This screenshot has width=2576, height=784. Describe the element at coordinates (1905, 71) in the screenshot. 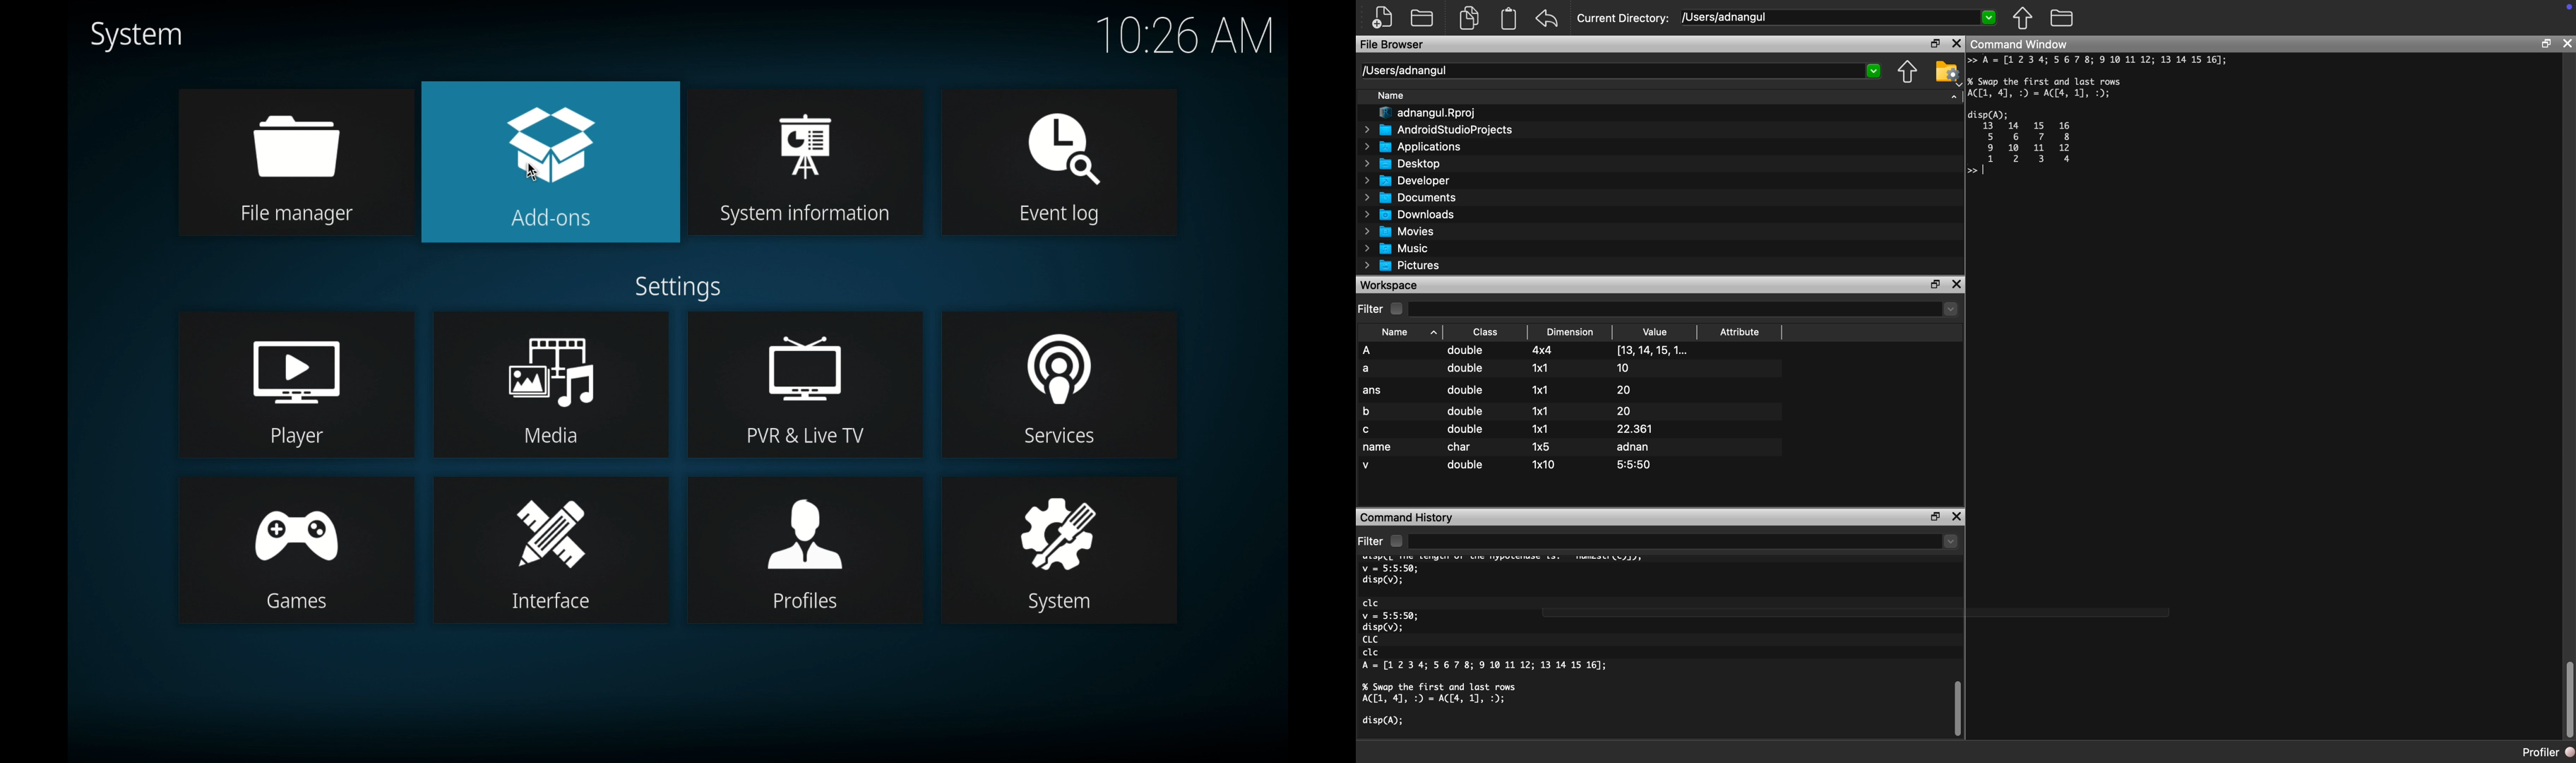

I see ` one directory up` at that location.